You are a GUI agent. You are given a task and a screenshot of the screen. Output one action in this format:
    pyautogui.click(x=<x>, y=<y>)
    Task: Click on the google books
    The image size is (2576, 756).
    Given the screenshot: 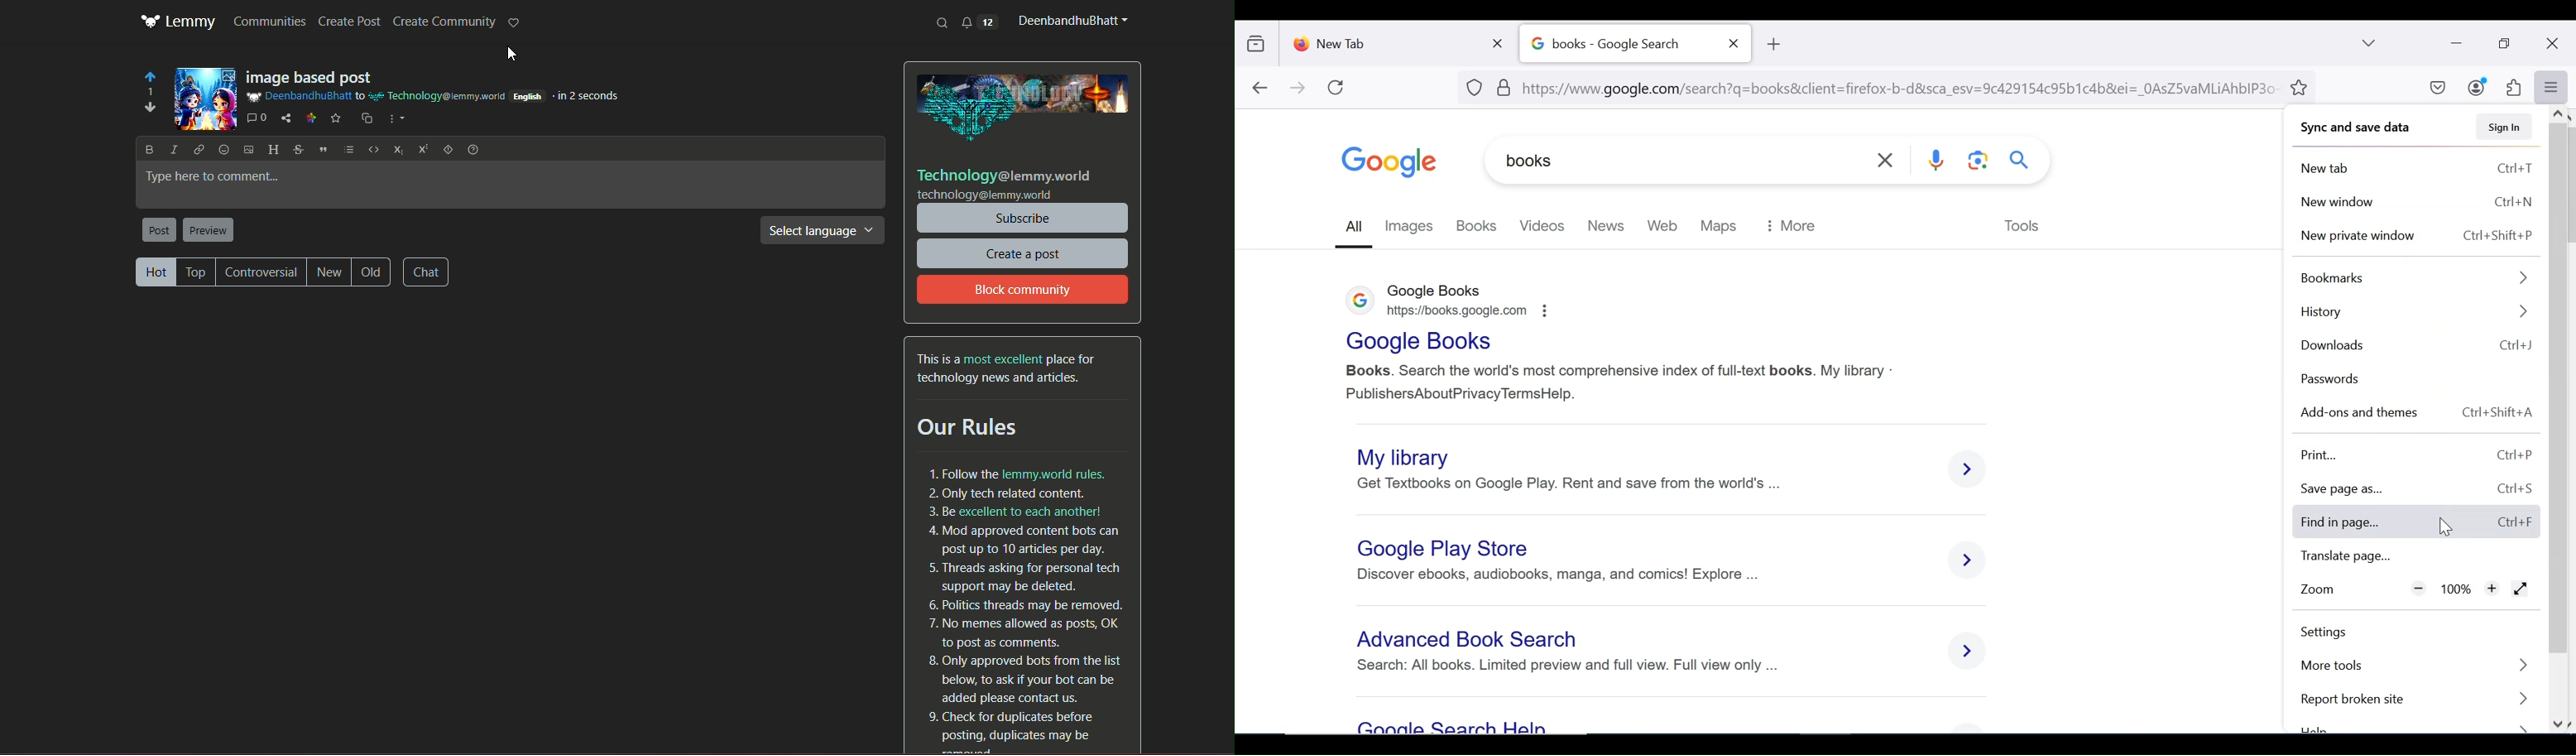 What is the action you would take?
    pyautogui.click(x=1441, y=289)
    